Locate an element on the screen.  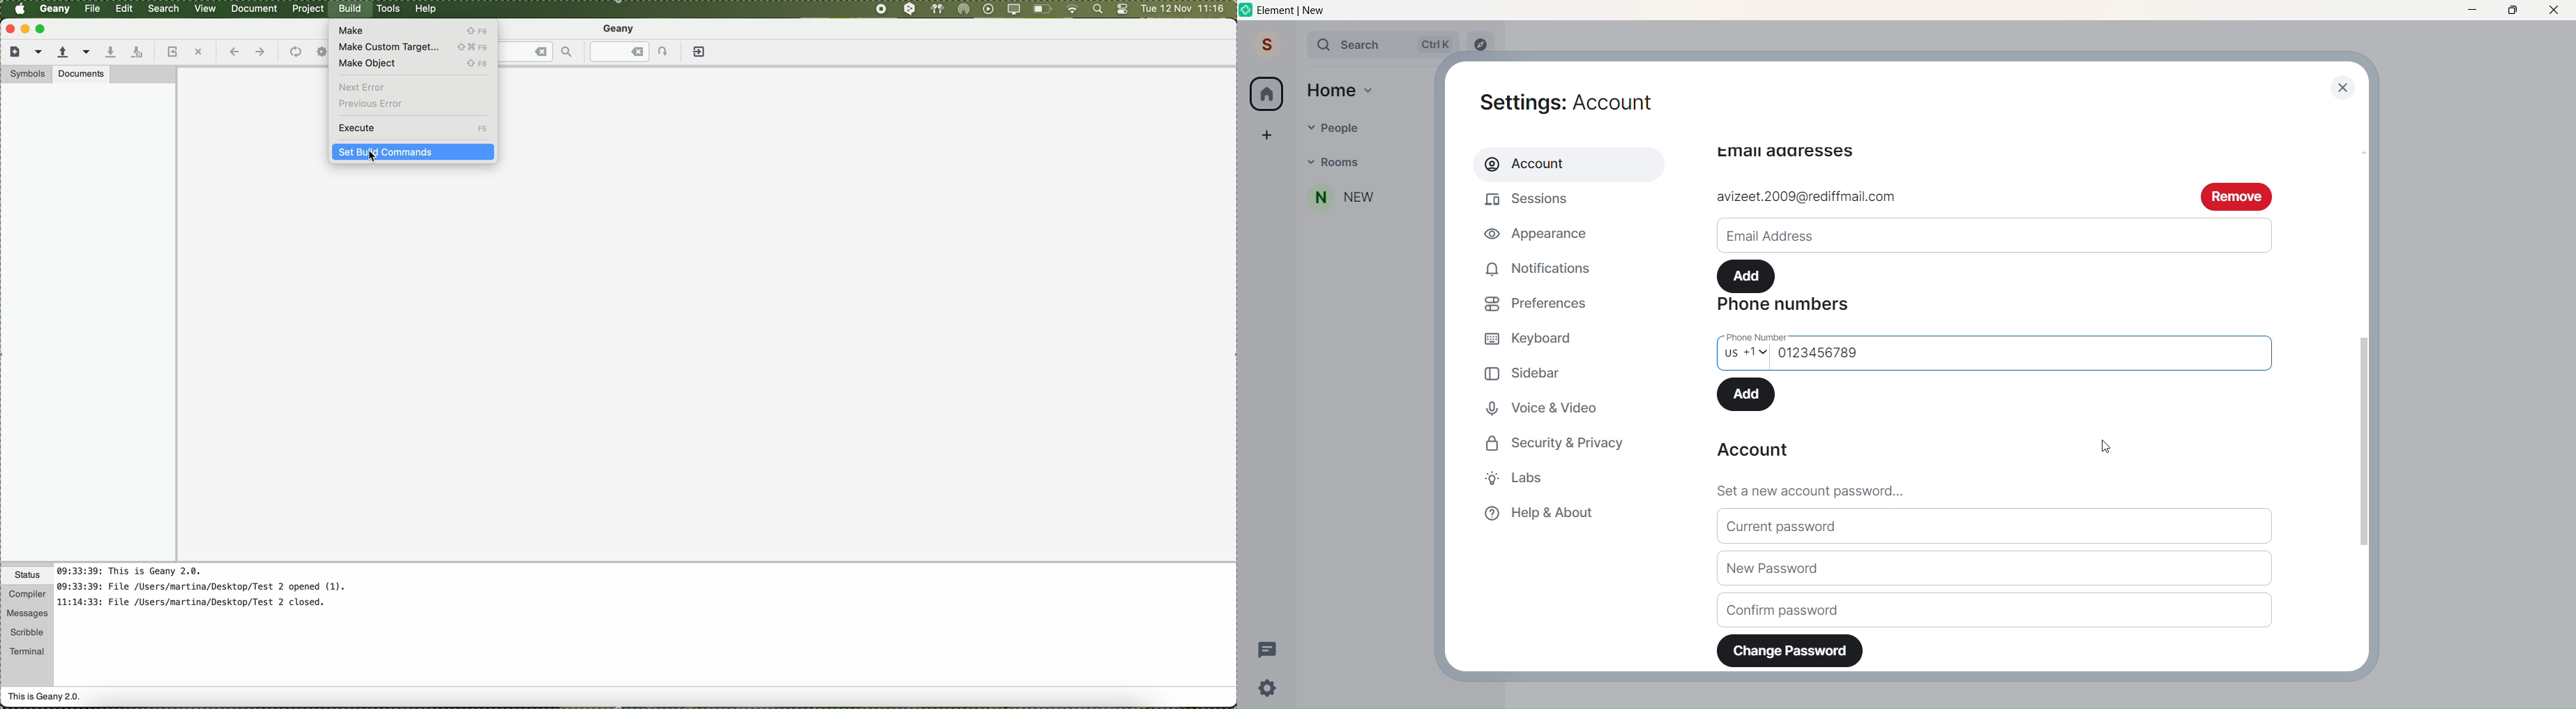
Add is located at coordinates (1748, 394).